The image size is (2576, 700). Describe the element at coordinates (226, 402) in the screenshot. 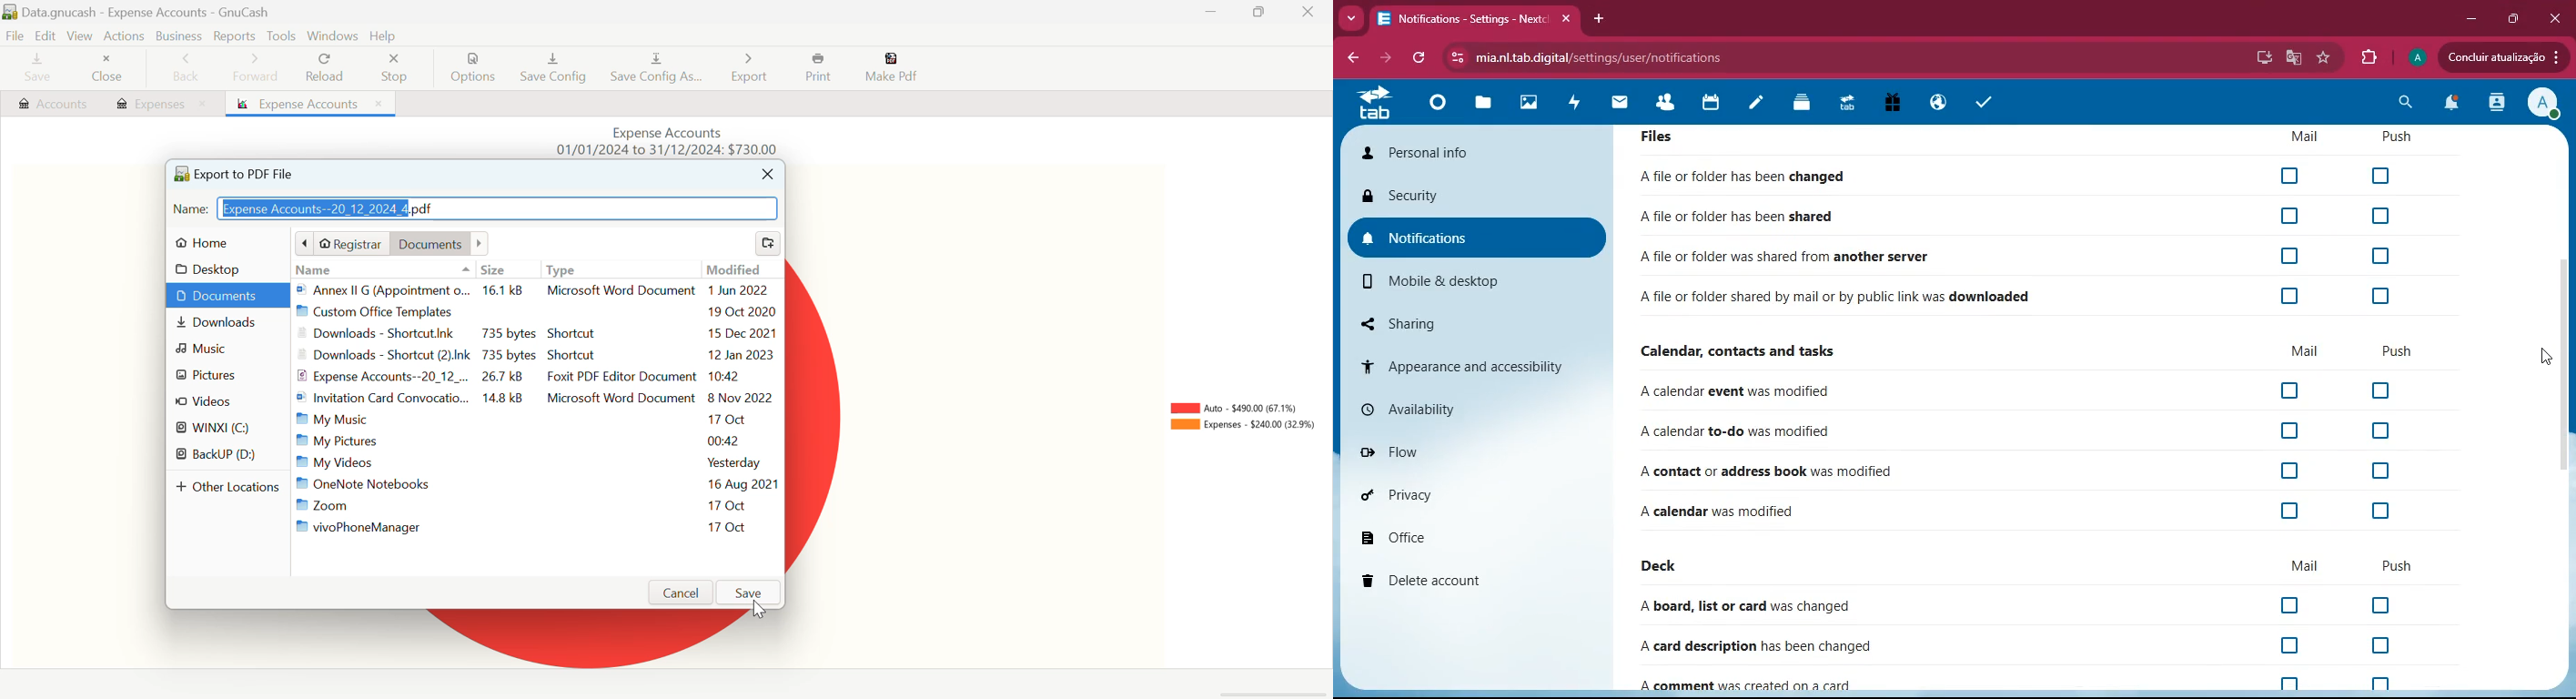

I see `Videos` at that location.